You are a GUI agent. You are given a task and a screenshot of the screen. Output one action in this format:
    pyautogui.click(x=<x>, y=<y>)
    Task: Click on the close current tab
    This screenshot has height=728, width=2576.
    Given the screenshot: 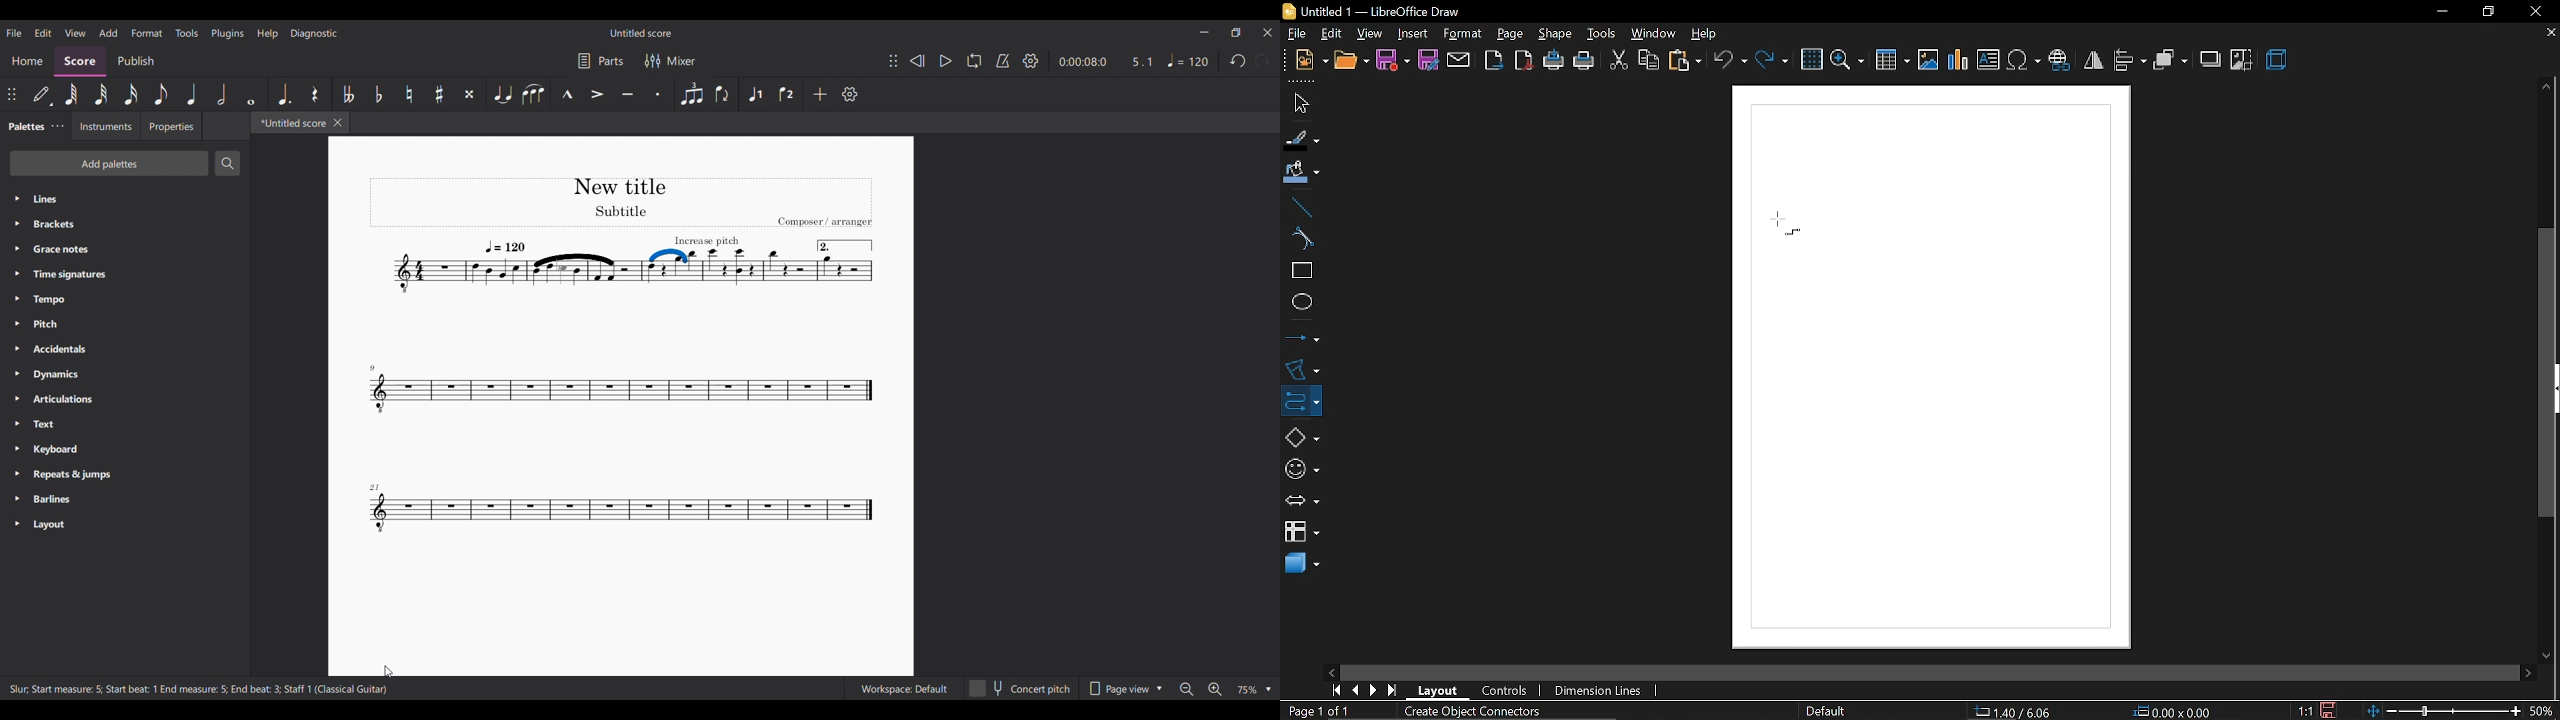 What is the action you would take?
    pyautogui.click(x=2550, y=37)
    